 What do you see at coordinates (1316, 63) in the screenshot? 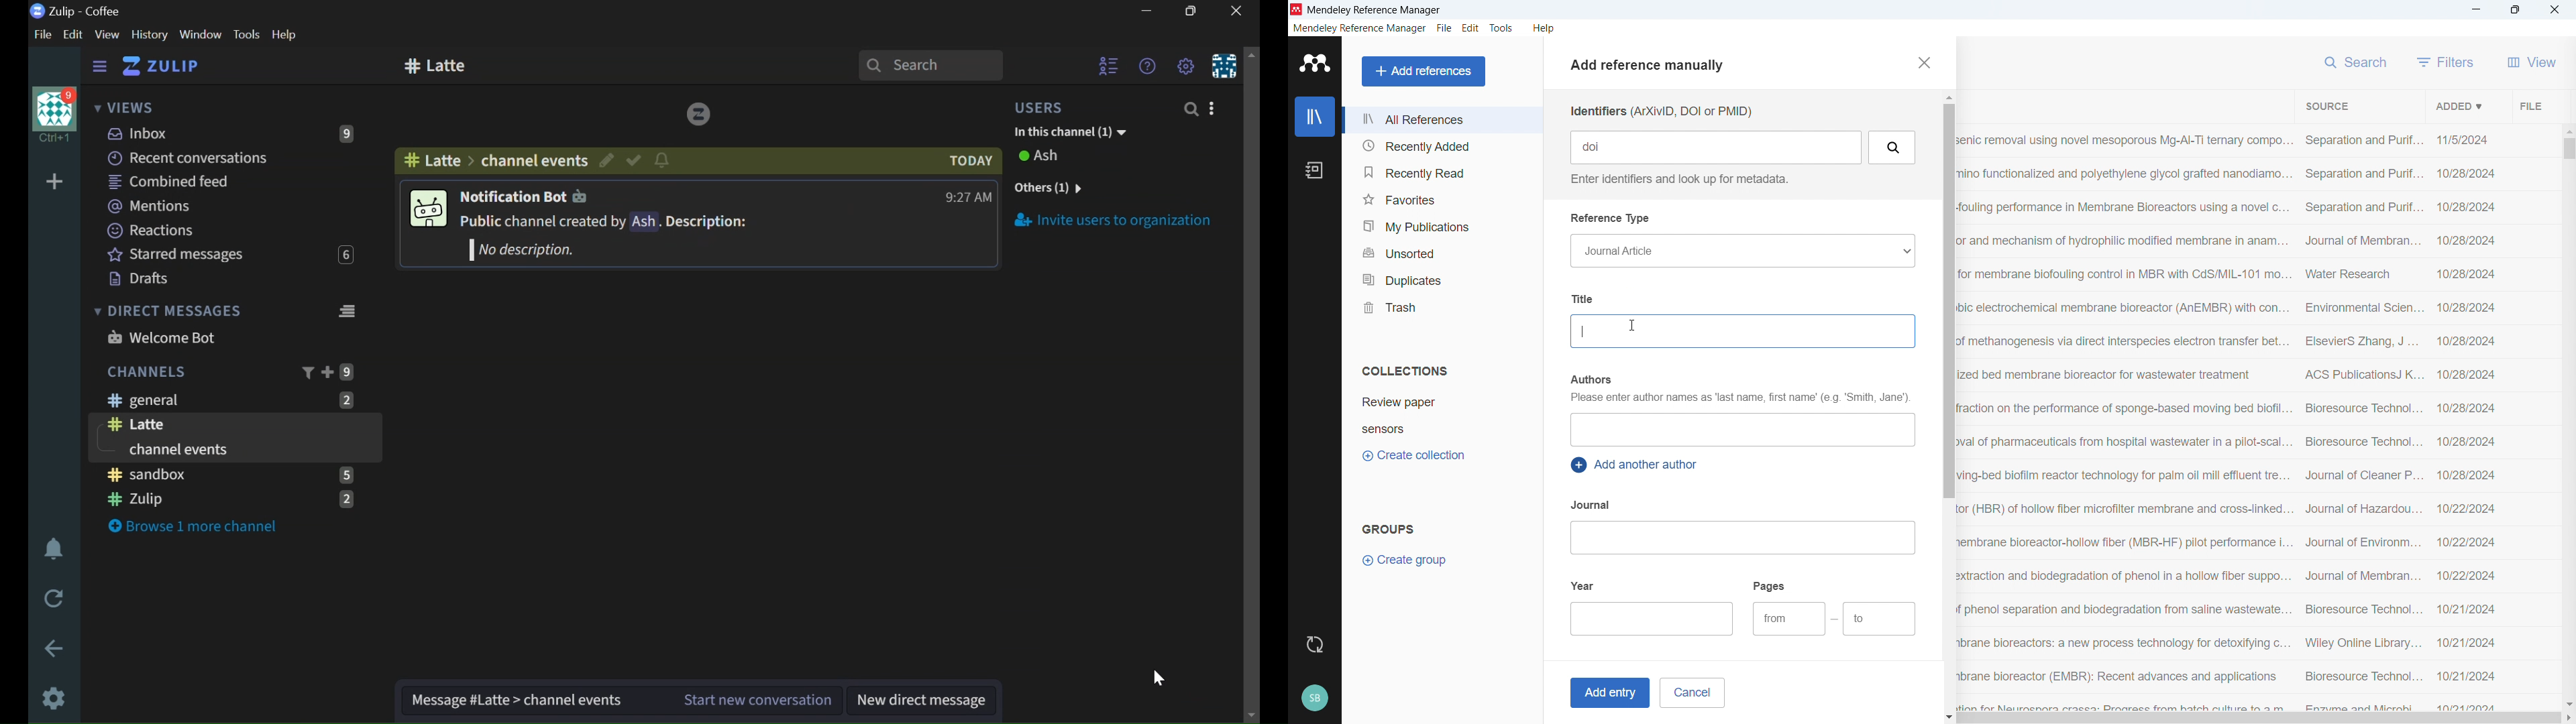
I see `Logo ` at bounding box center [1316, 63].